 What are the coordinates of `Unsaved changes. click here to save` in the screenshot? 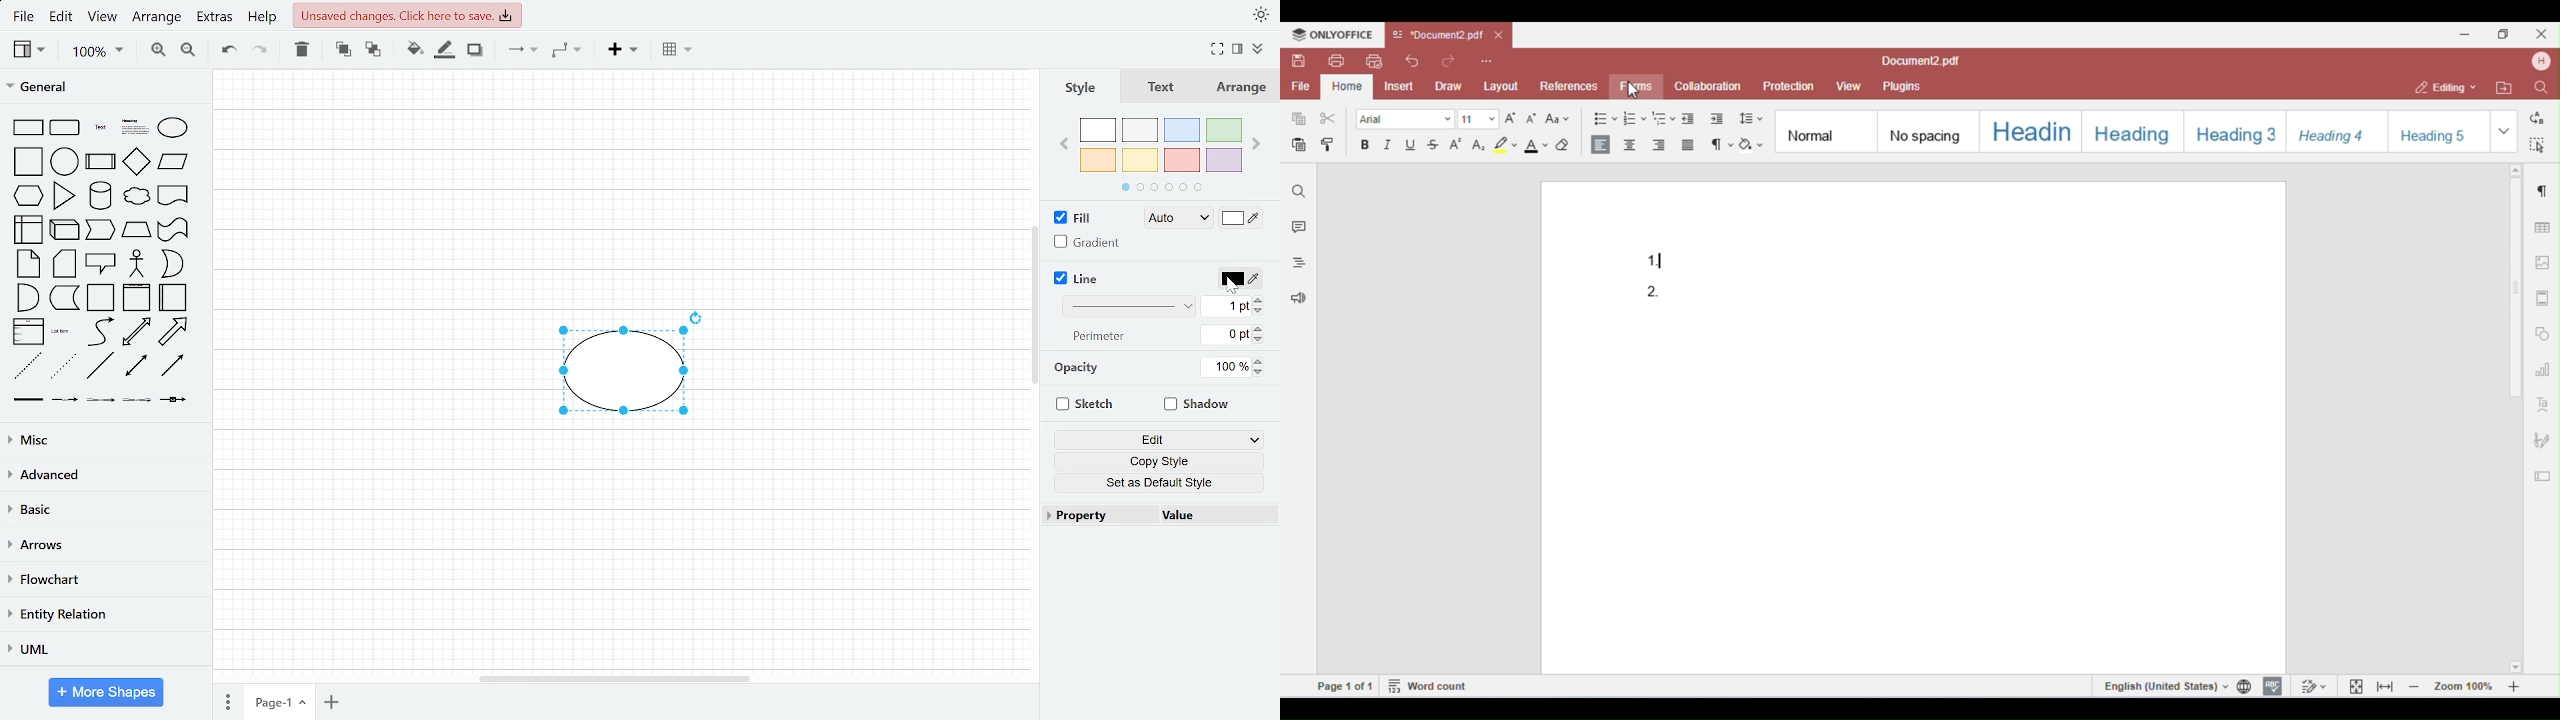 It's located at (406, 15).